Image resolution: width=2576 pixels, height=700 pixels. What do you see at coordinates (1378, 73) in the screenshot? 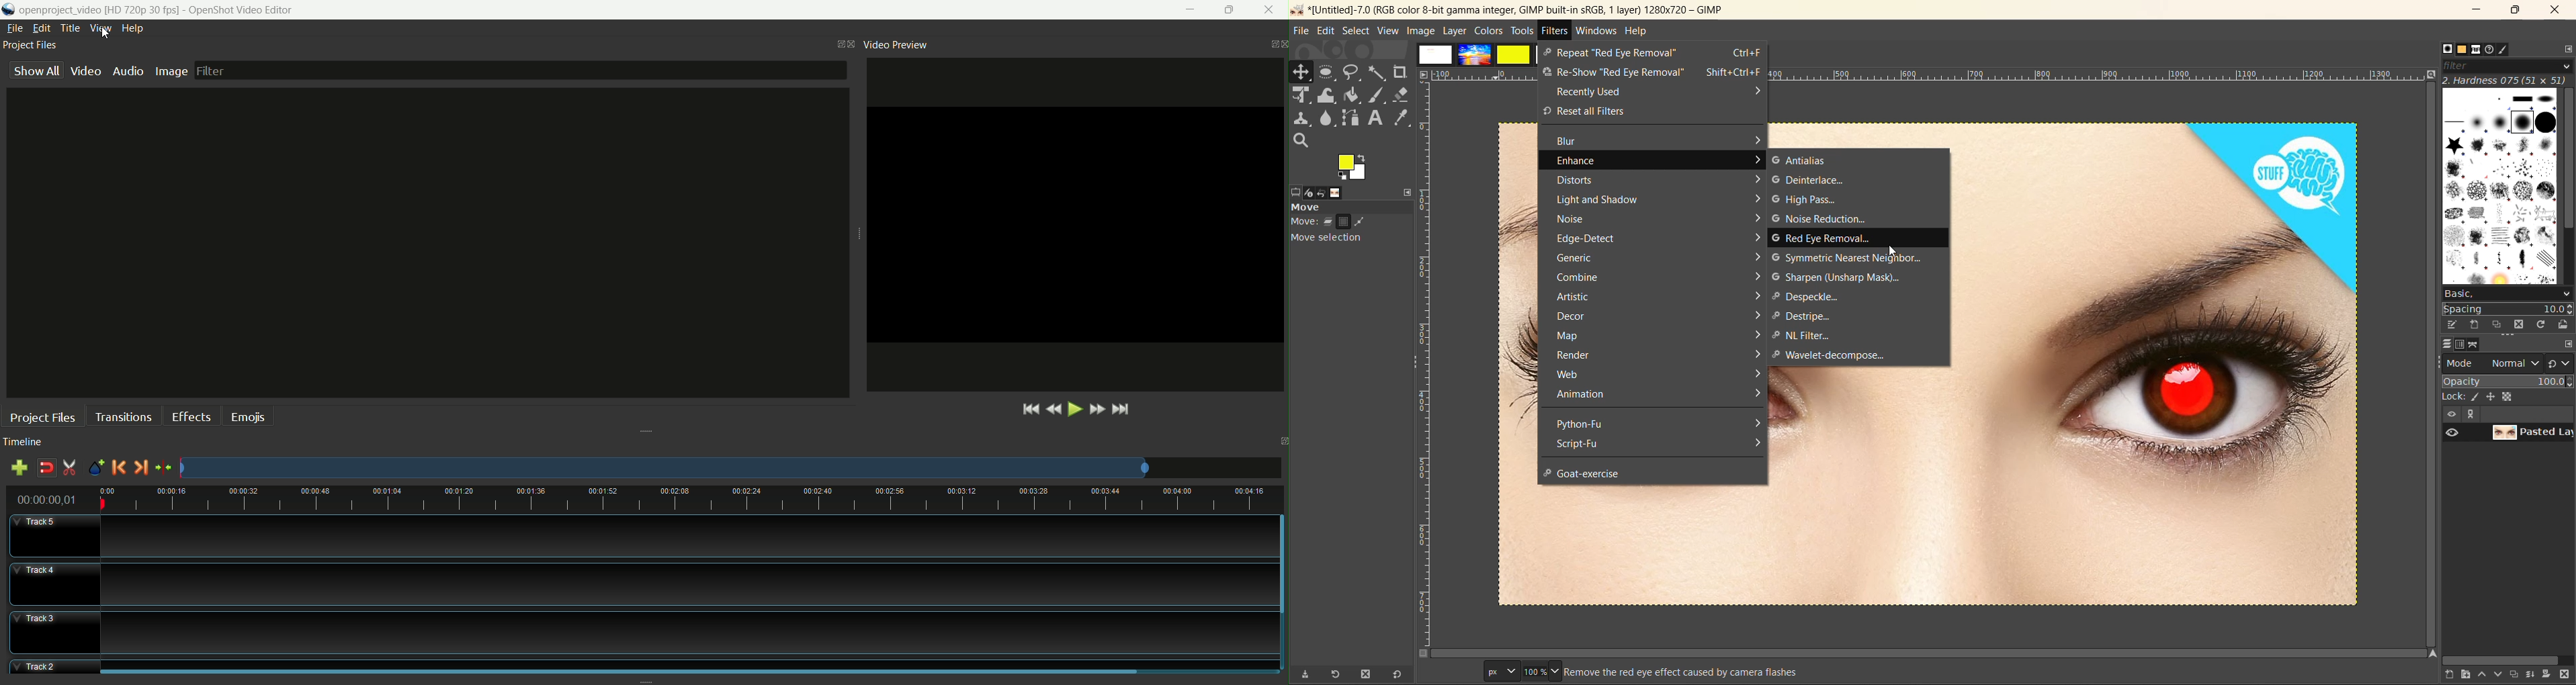
I see `fuzzy text` at bounding box center [1378, 73].